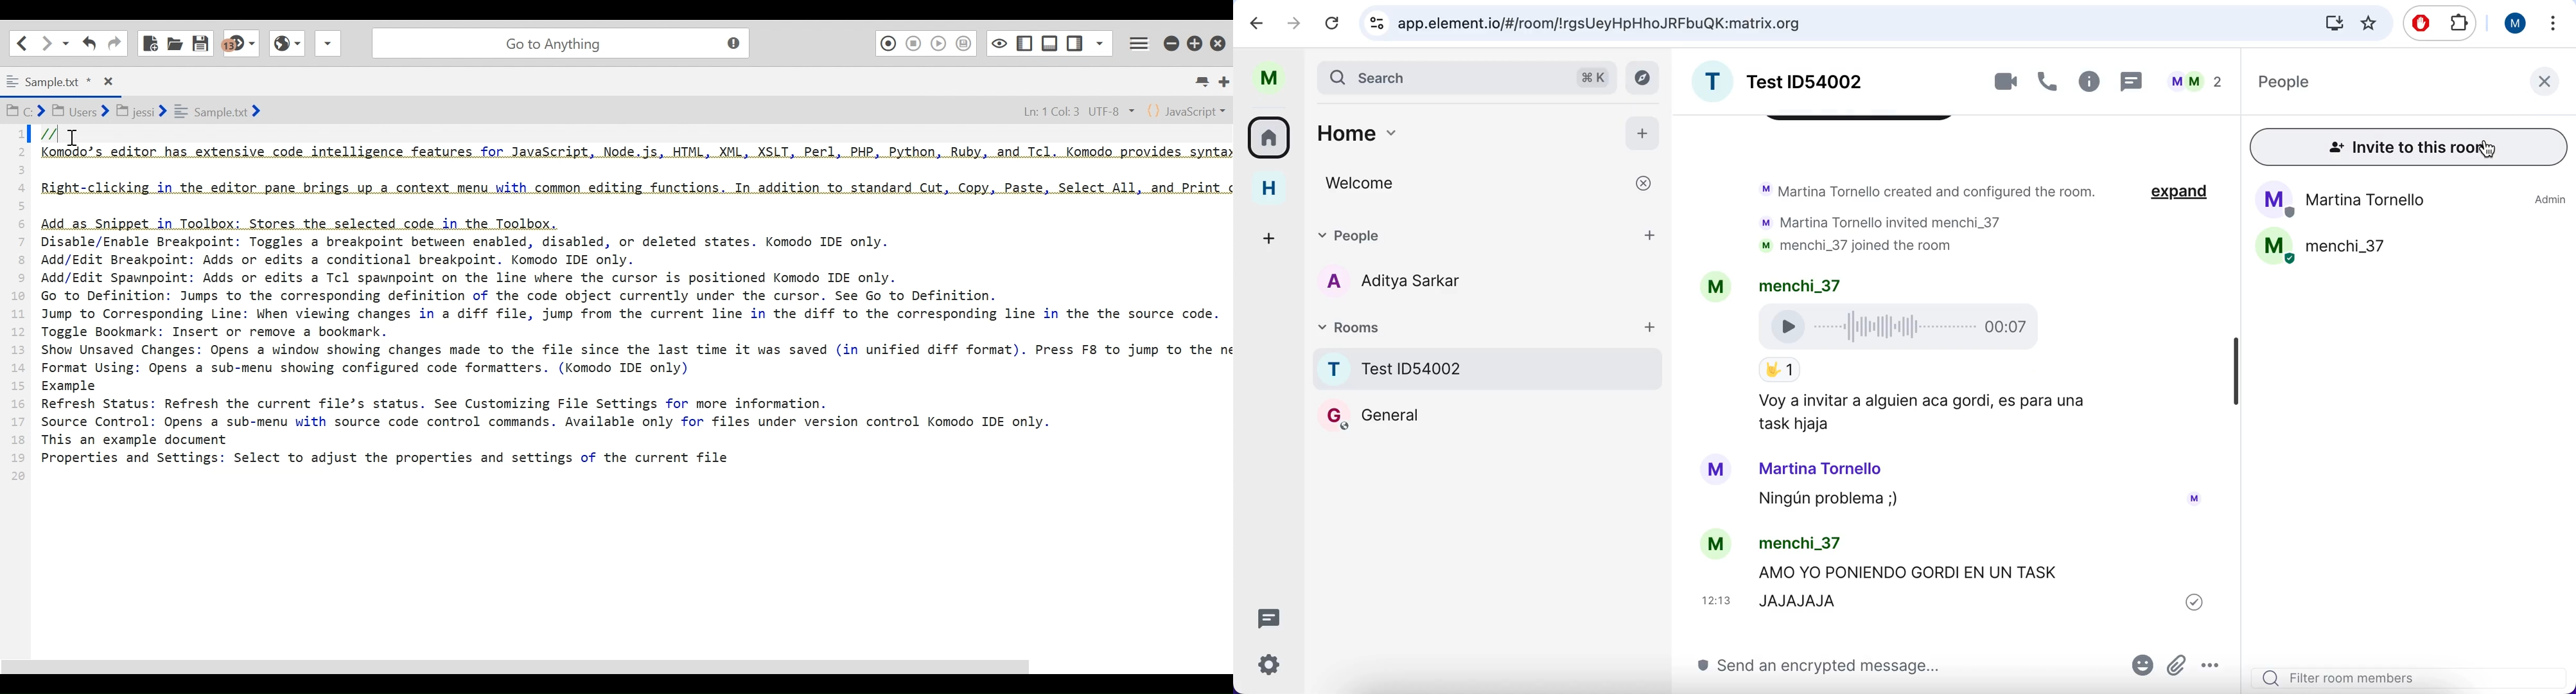 This screenshot has width=2576, height=700. Describe the element at coordinates (135, 110) in the screenshot. I see `Show in location` at that location.